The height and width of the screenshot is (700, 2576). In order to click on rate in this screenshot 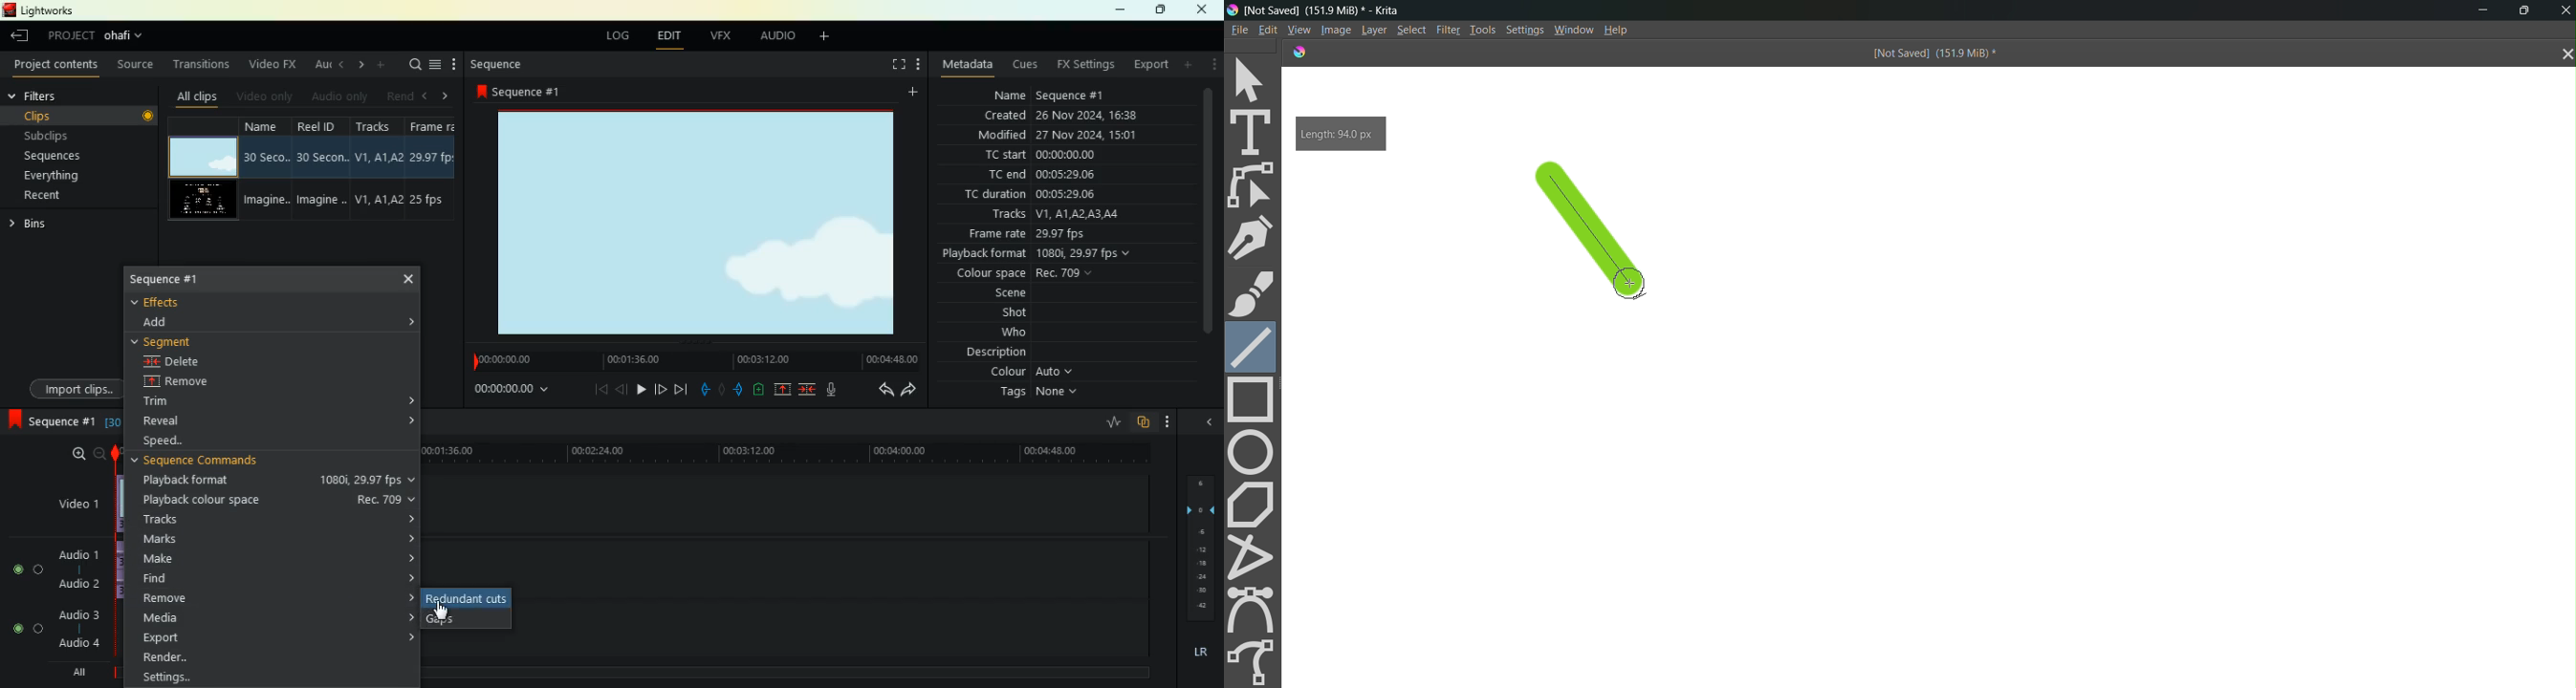, I will do `click(1111, 420)`.